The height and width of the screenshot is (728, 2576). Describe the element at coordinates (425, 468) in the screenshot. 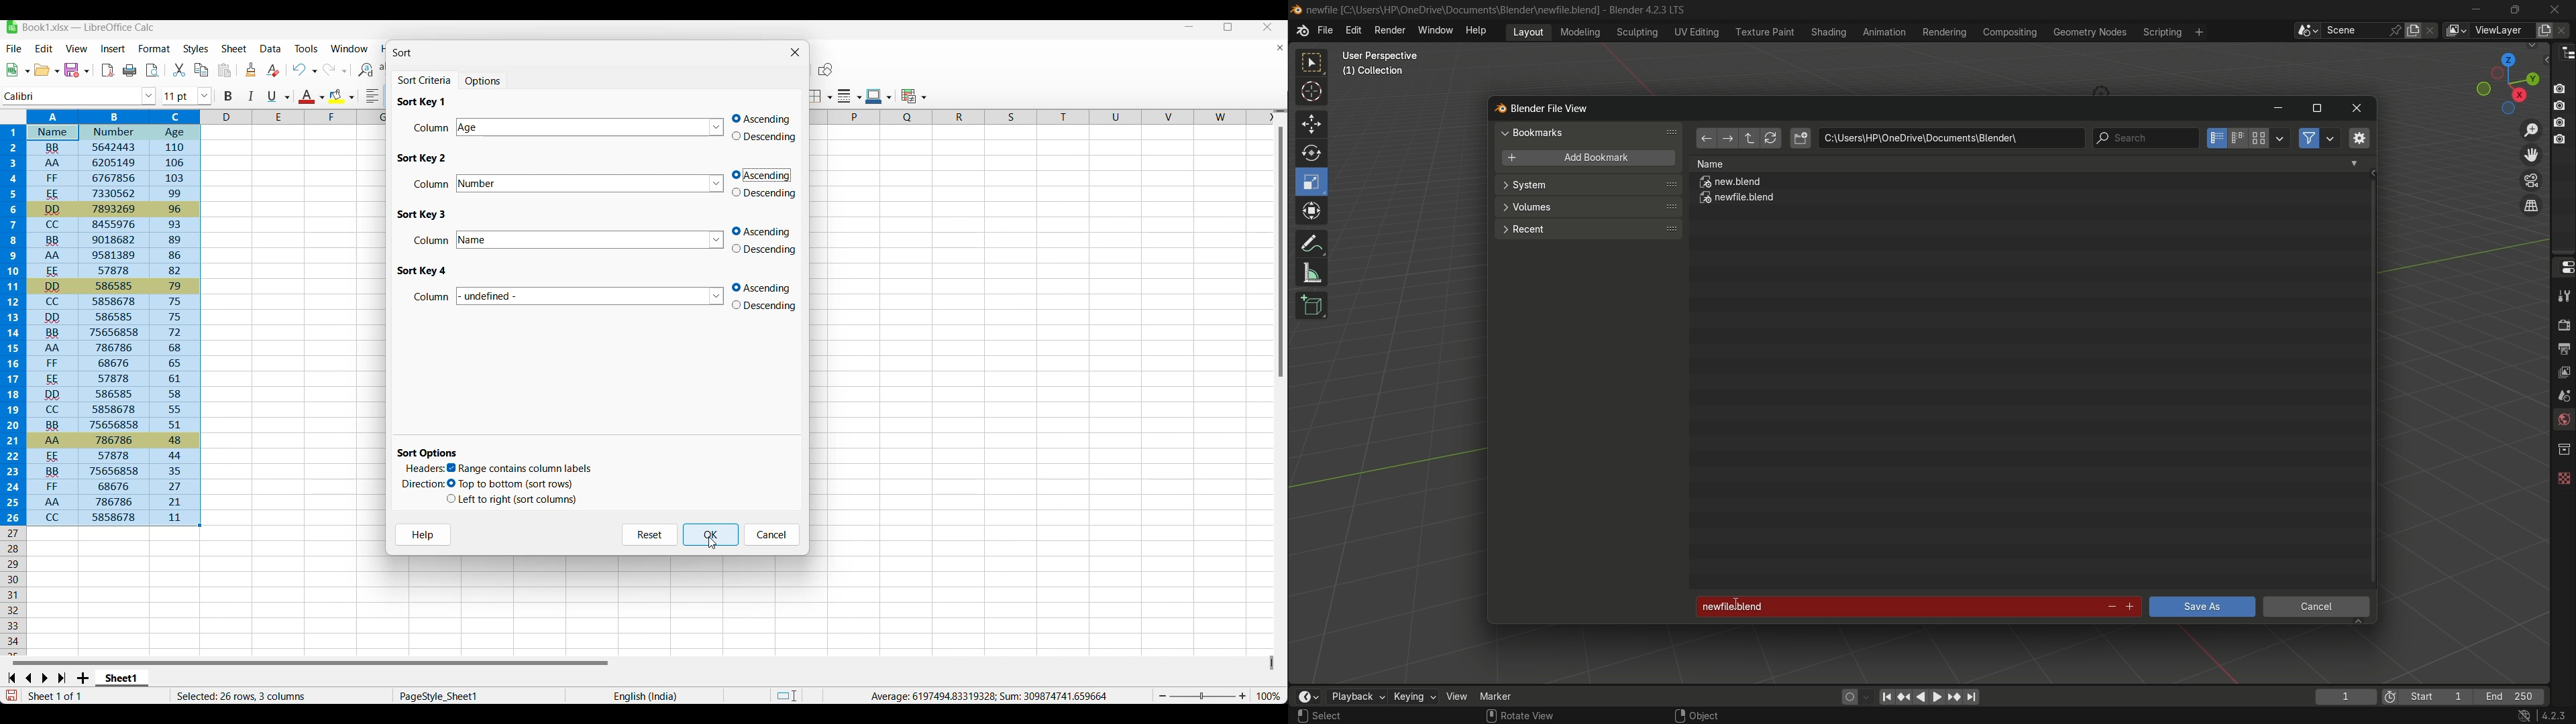

I see `Indicates sort option for Headers` at that location.